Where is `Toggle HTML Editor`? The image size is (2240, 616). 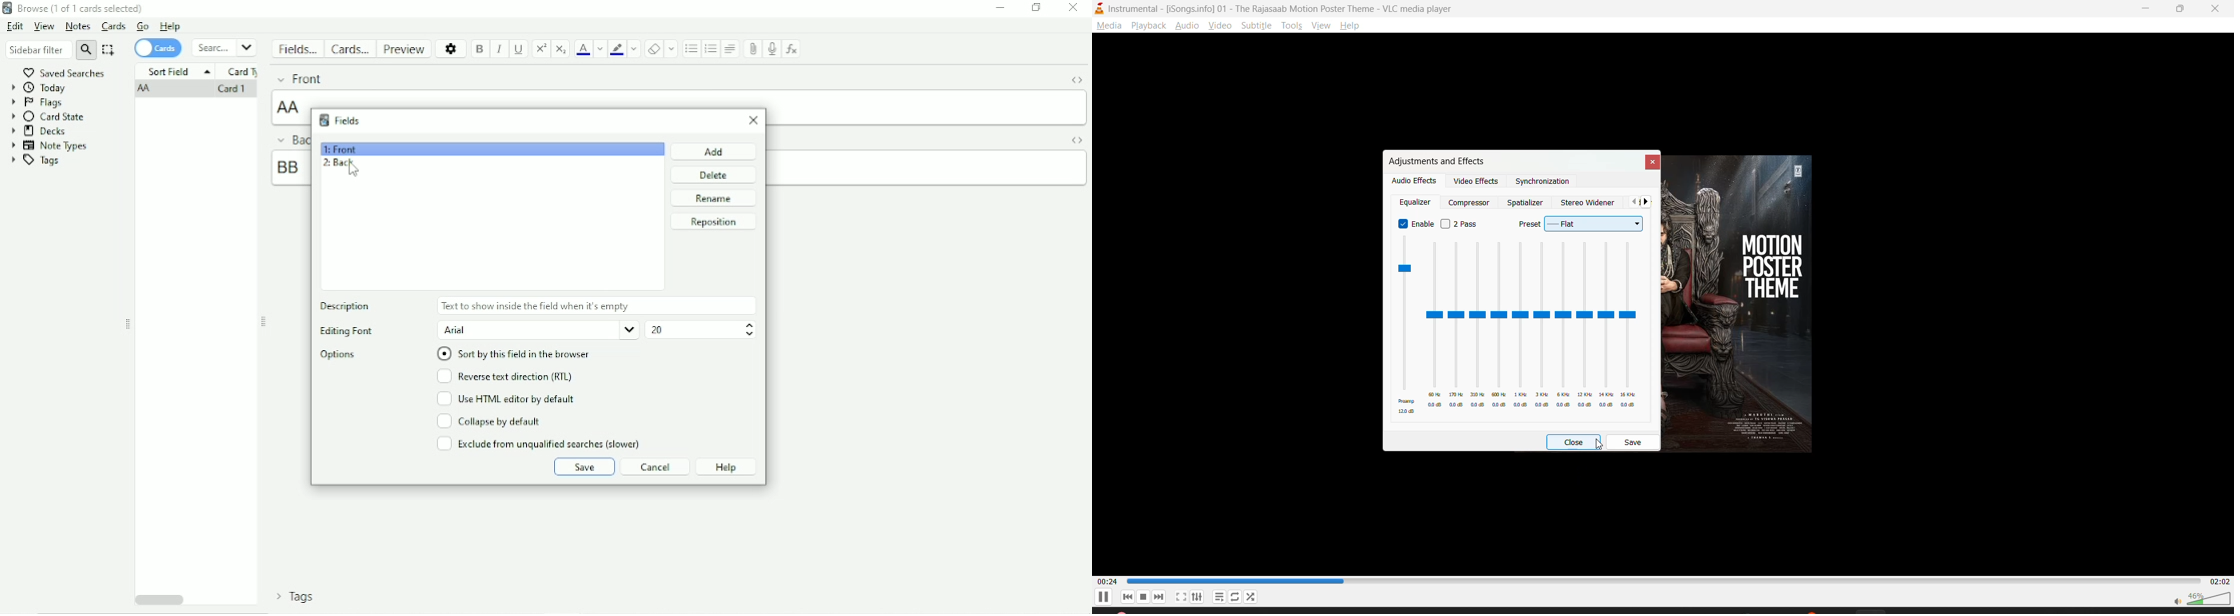
Toggle HTML Editor is located at coordinates (1076, 82).